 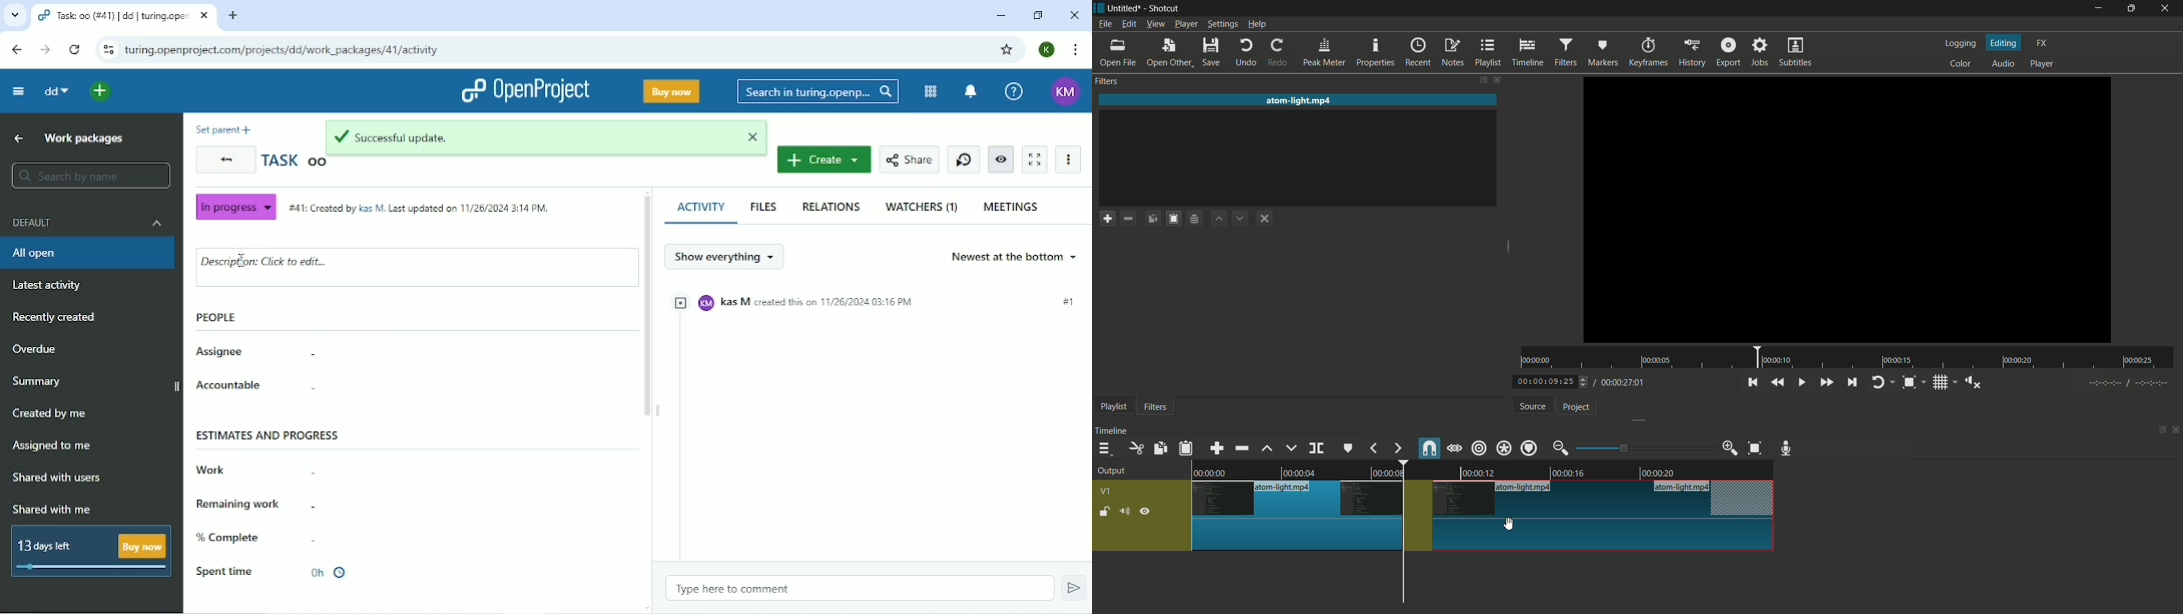 What do you see at coordinates (1884, 382) in the screenshot?
I see `toggle player looping` at bounding box center [1884, 382].